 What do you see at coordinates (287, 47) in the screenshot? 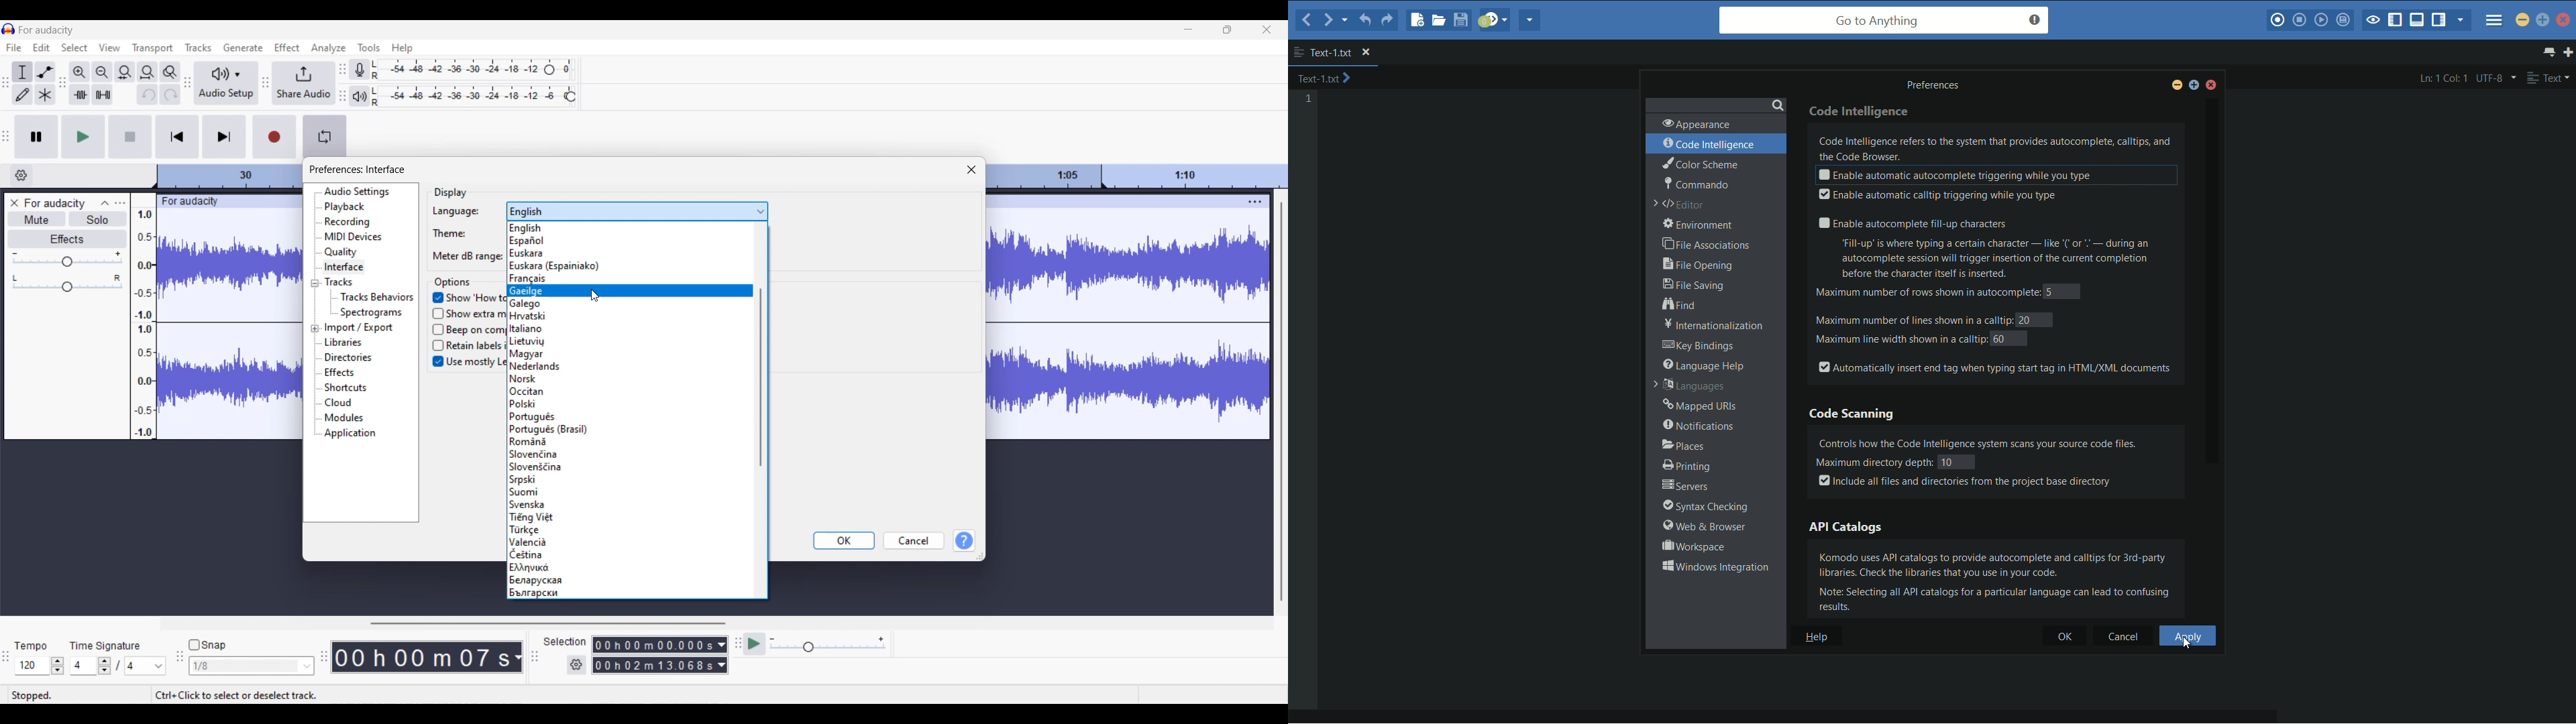
I see `Effect menu` at bounding box center [287, 47].